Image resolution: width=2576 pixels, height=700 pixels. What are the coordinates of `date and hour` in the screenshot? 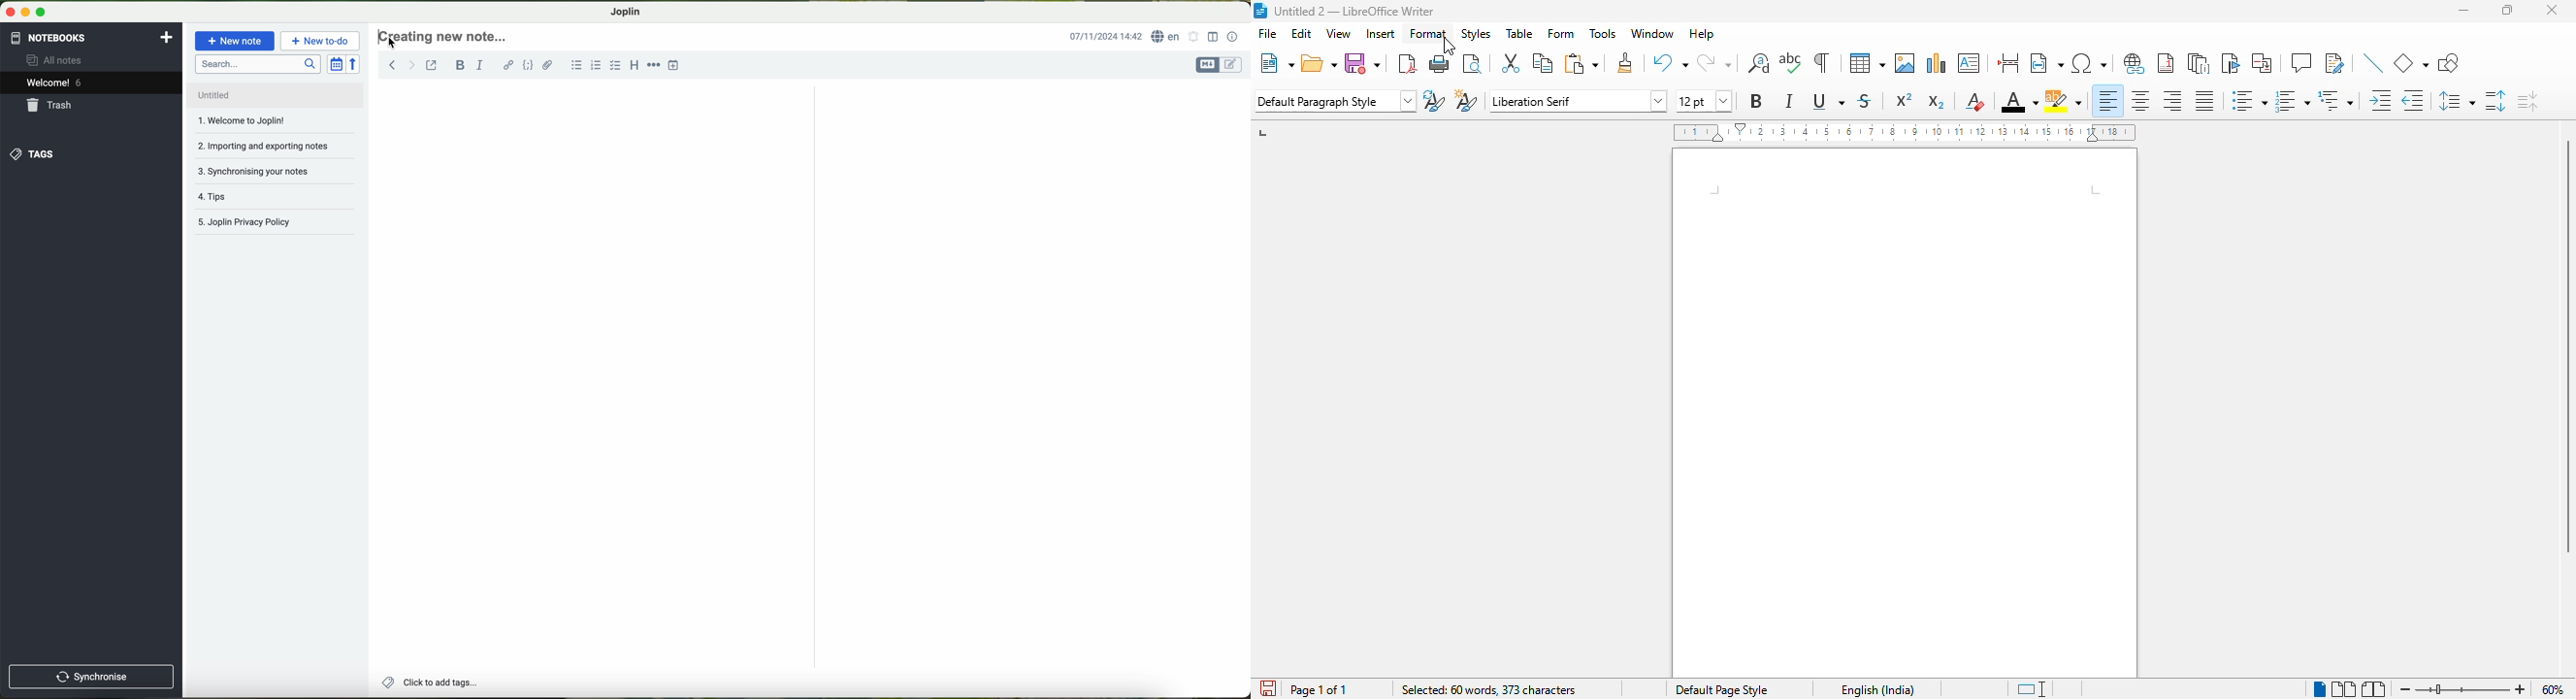 It's located at (1105, 35).